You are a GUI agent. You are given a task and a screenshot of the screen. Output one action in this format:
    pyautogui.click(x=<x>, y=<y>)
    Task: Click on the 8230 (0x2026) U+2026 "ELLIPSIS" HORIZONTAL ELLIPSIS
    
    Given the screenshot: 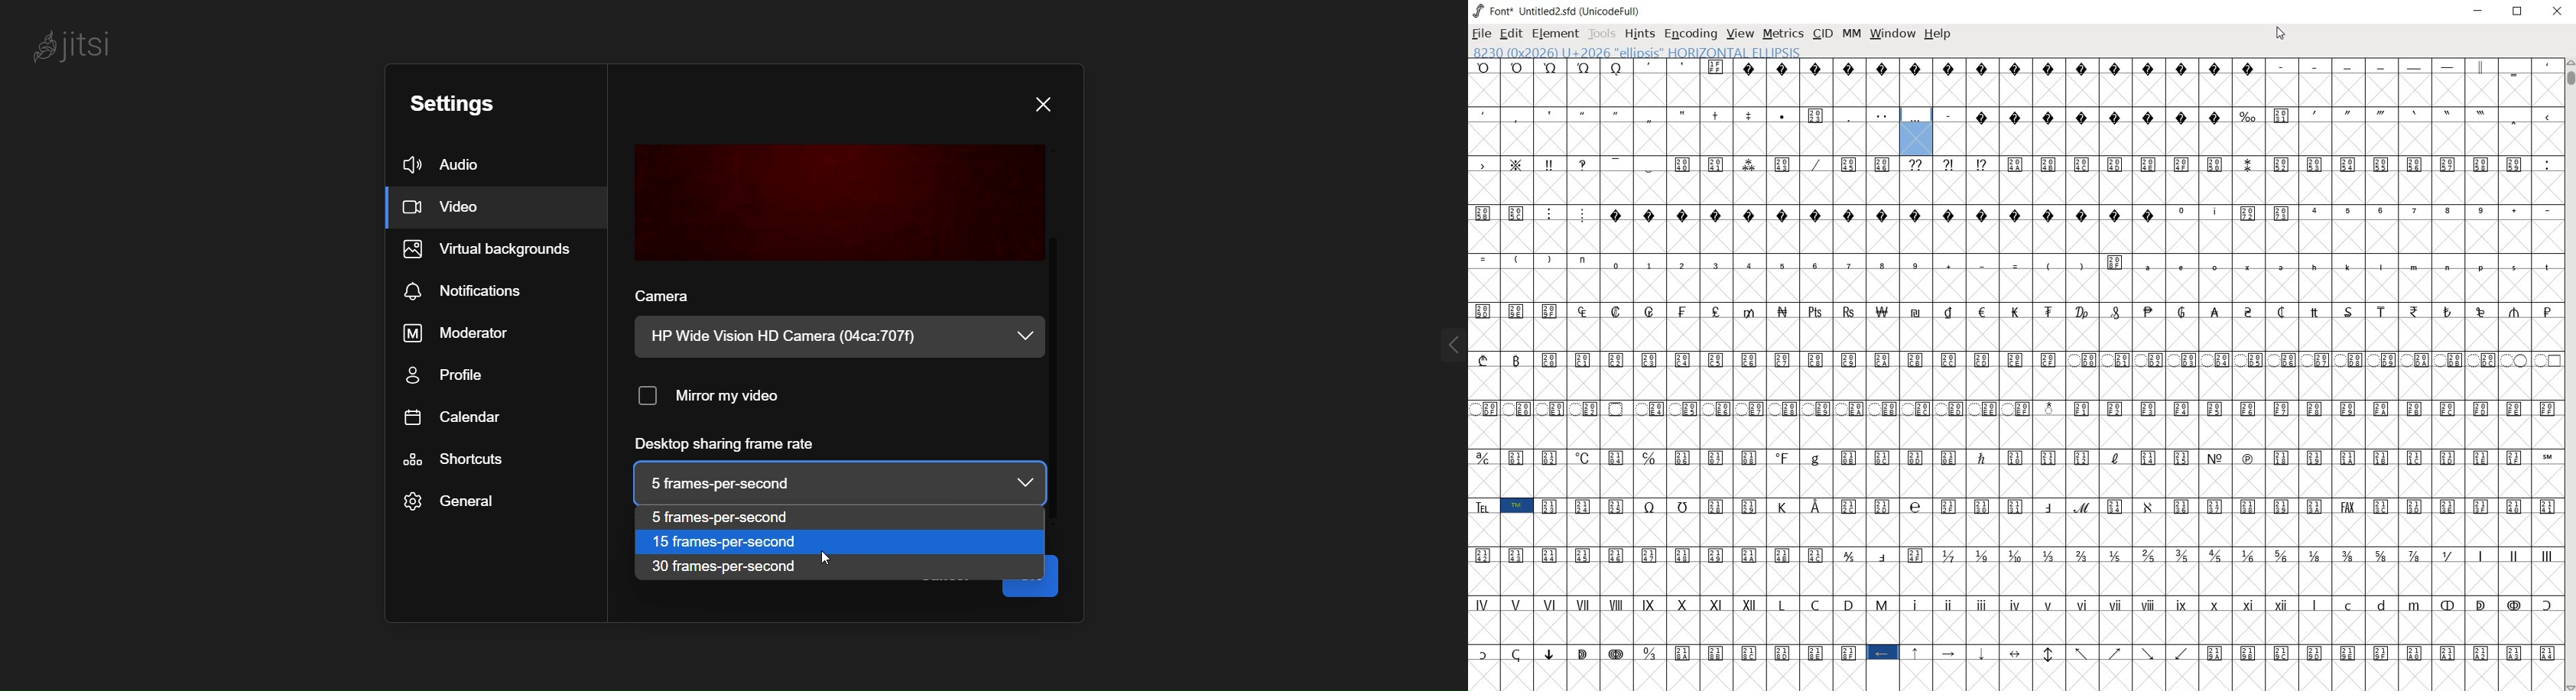 What is the action you would take?
    pyautogui.click(x=1917, y=131)
    